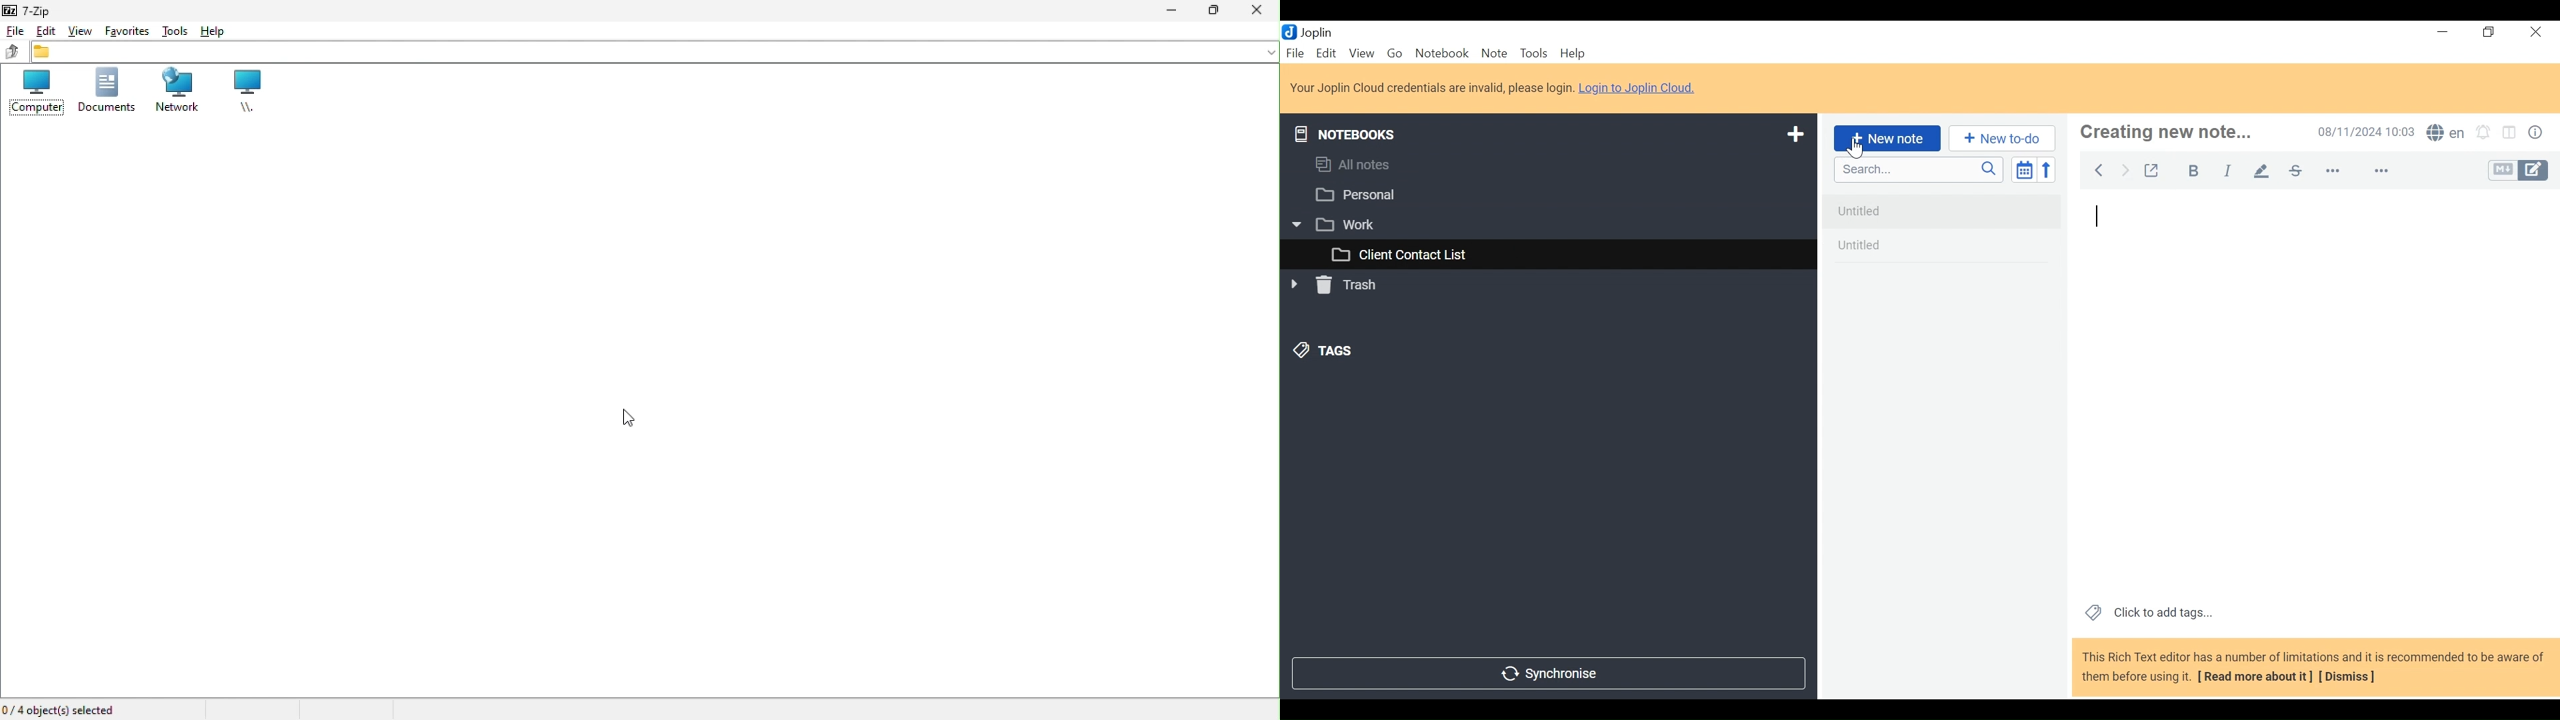  I want to click on Add a New to do, so click(2002, 138).